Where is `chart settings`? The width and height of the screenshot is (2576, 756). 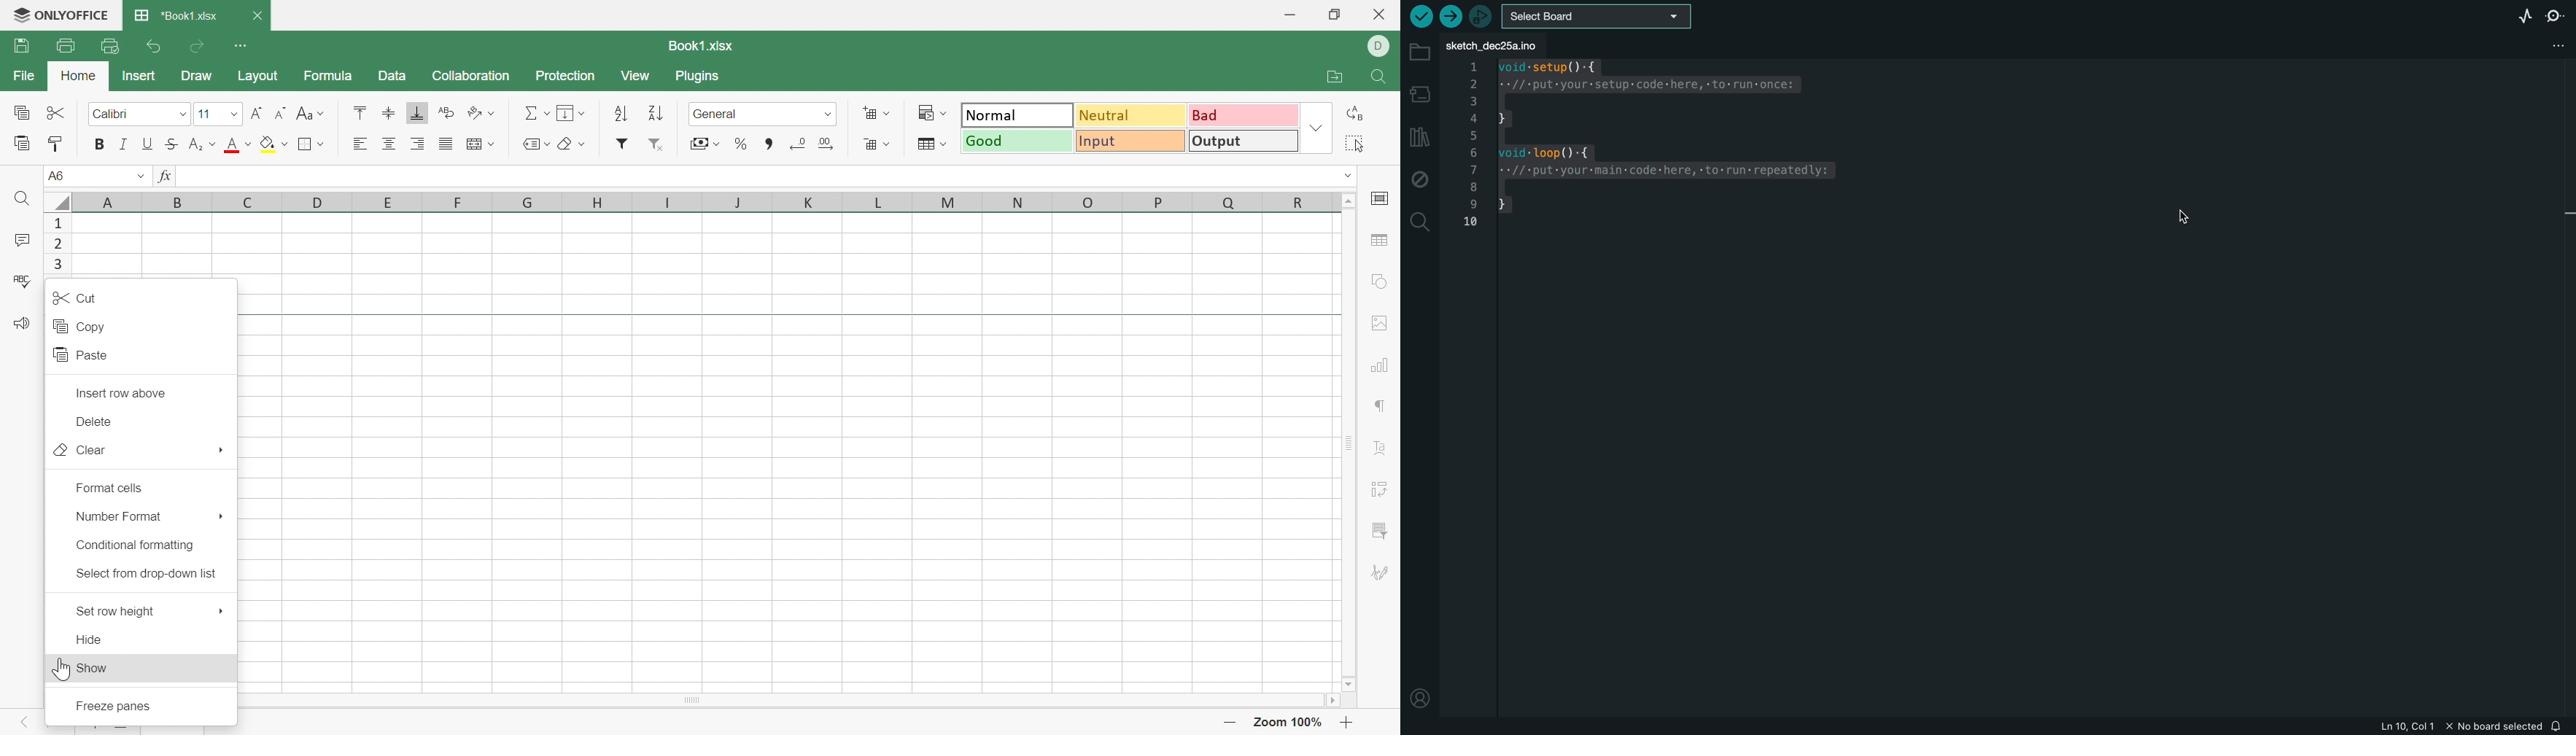 chart settings is located at coordinates (1379, 368).